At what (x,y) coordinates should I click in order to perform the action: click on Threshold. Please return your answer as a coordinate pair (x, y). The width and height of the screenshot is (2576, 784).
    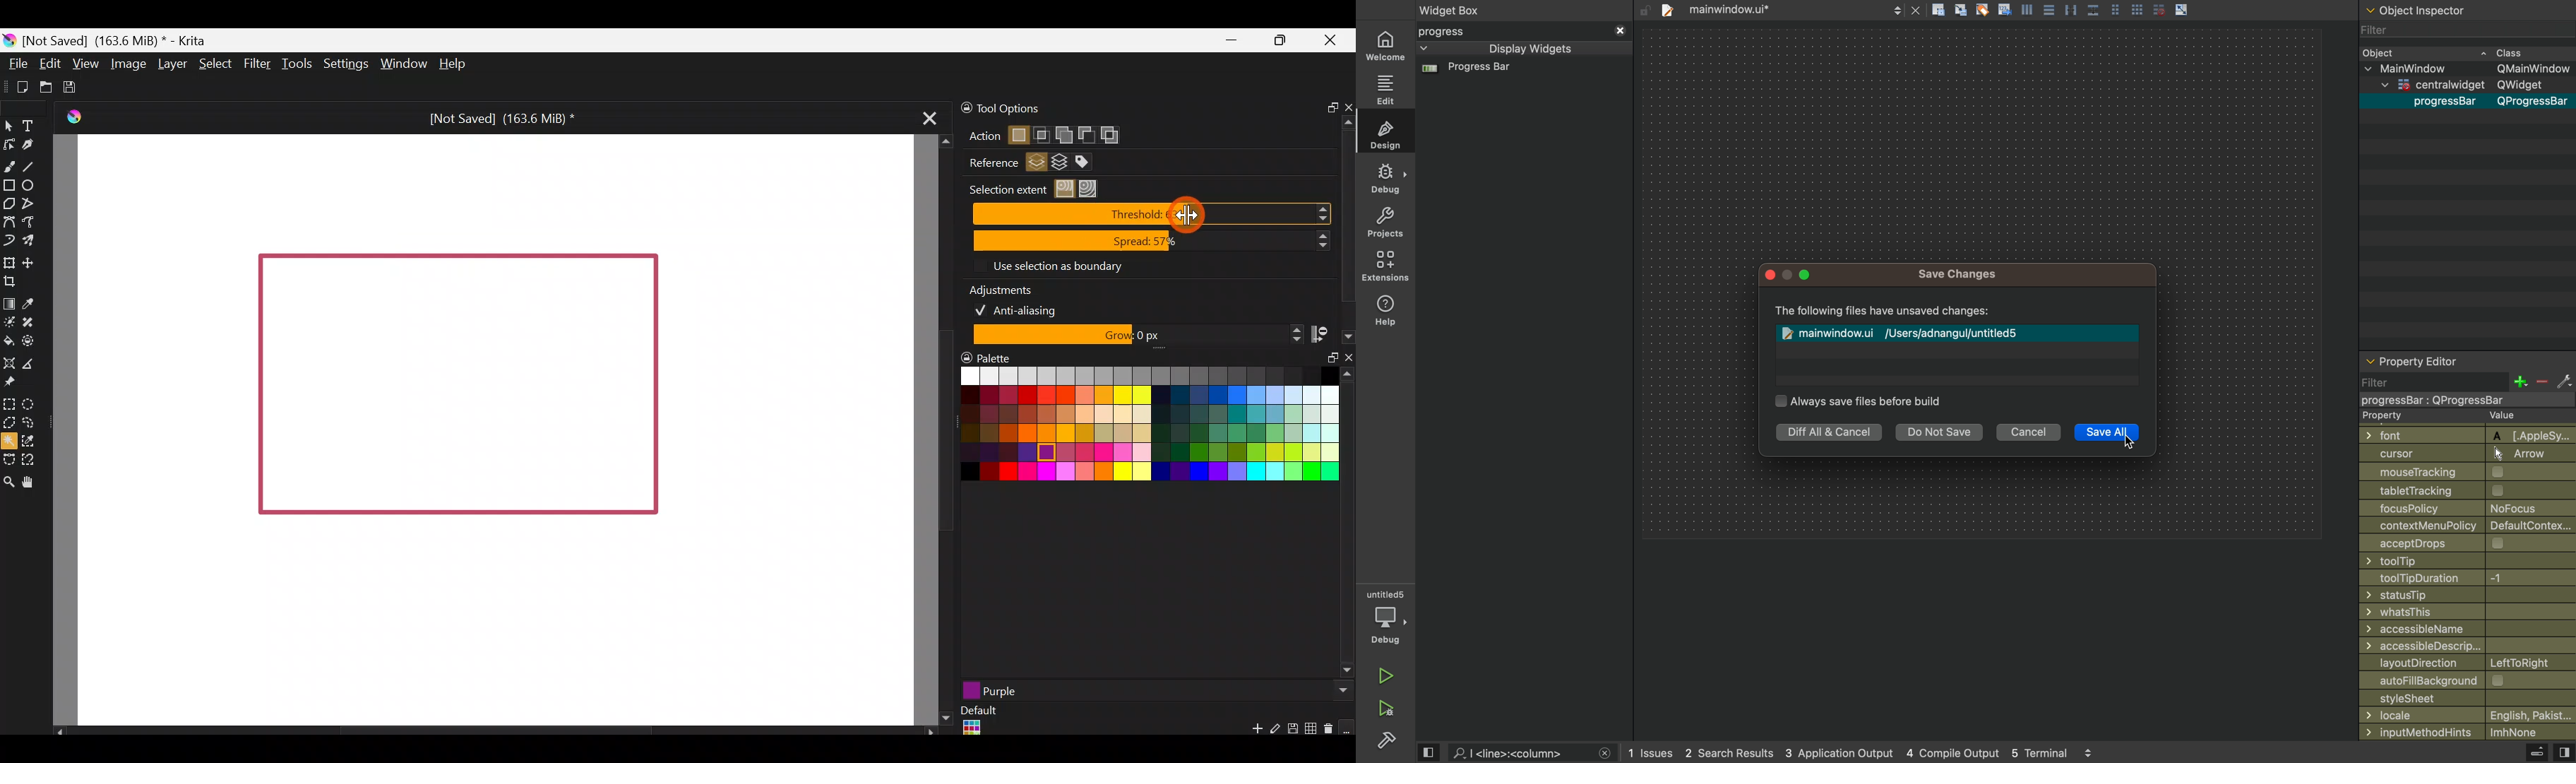
    Looking at the image, I should click on (1155, 213).